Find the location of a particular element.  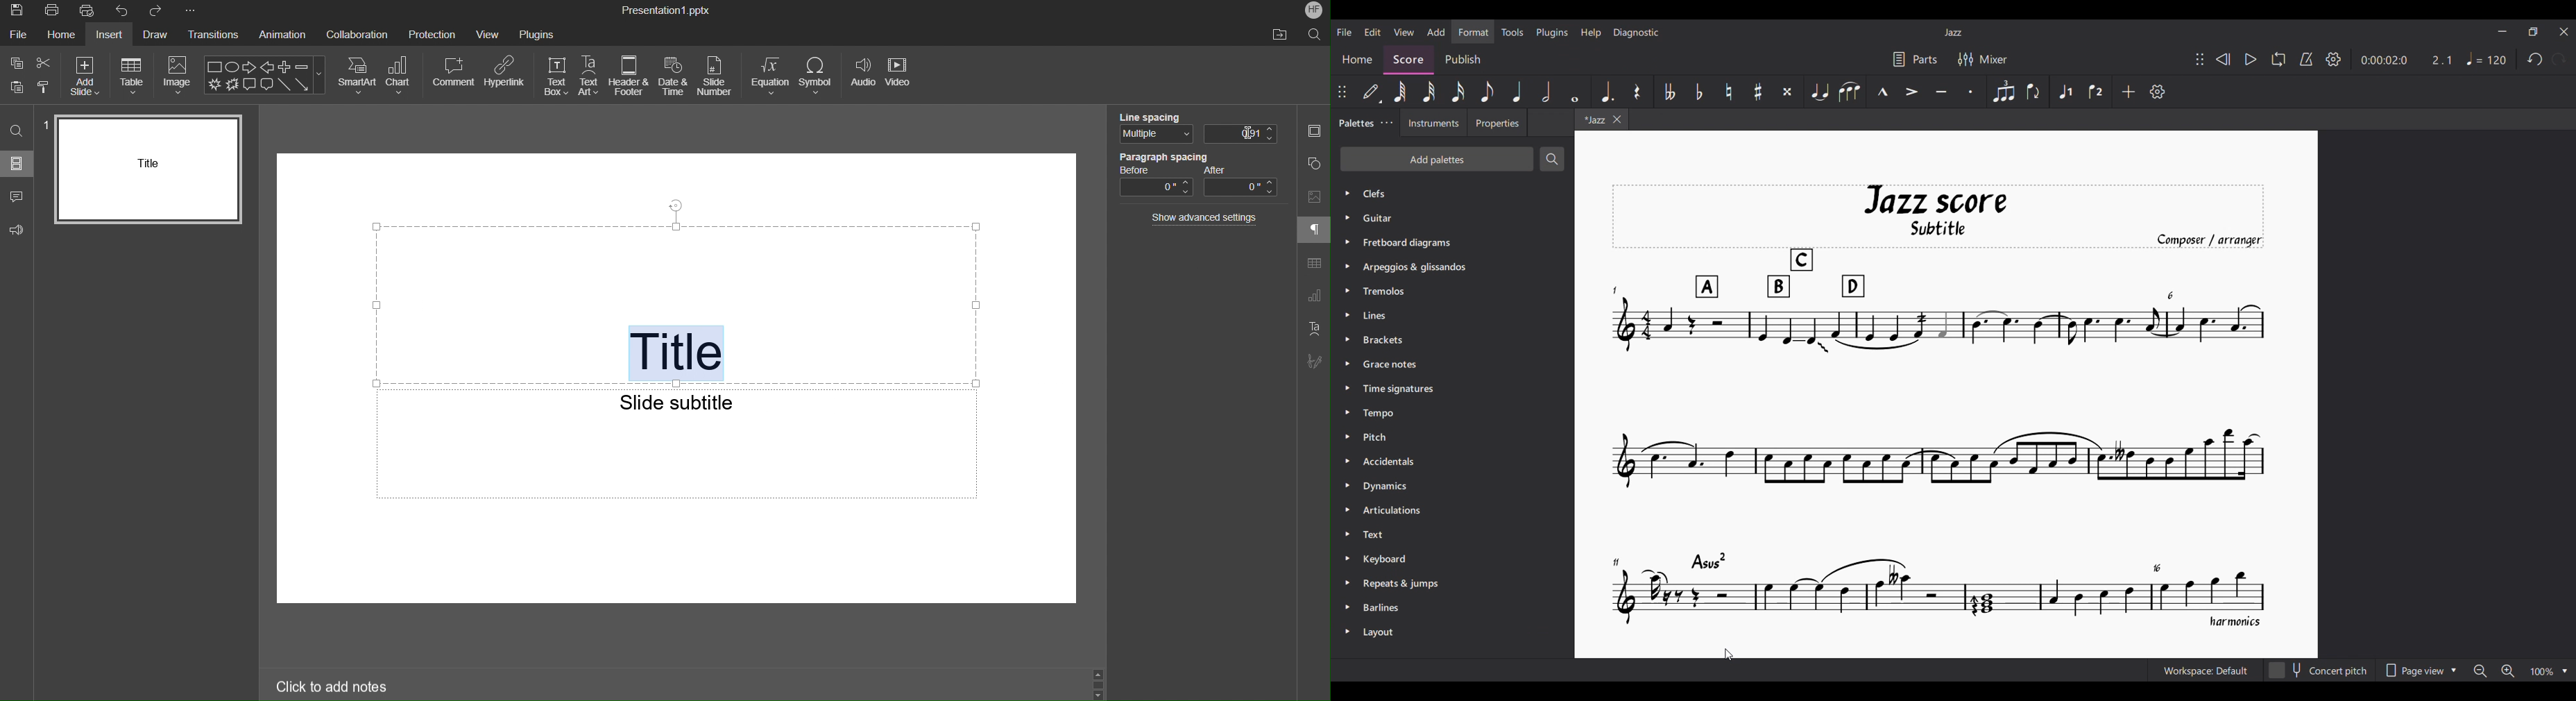

View is located at coordinates (488, 36).